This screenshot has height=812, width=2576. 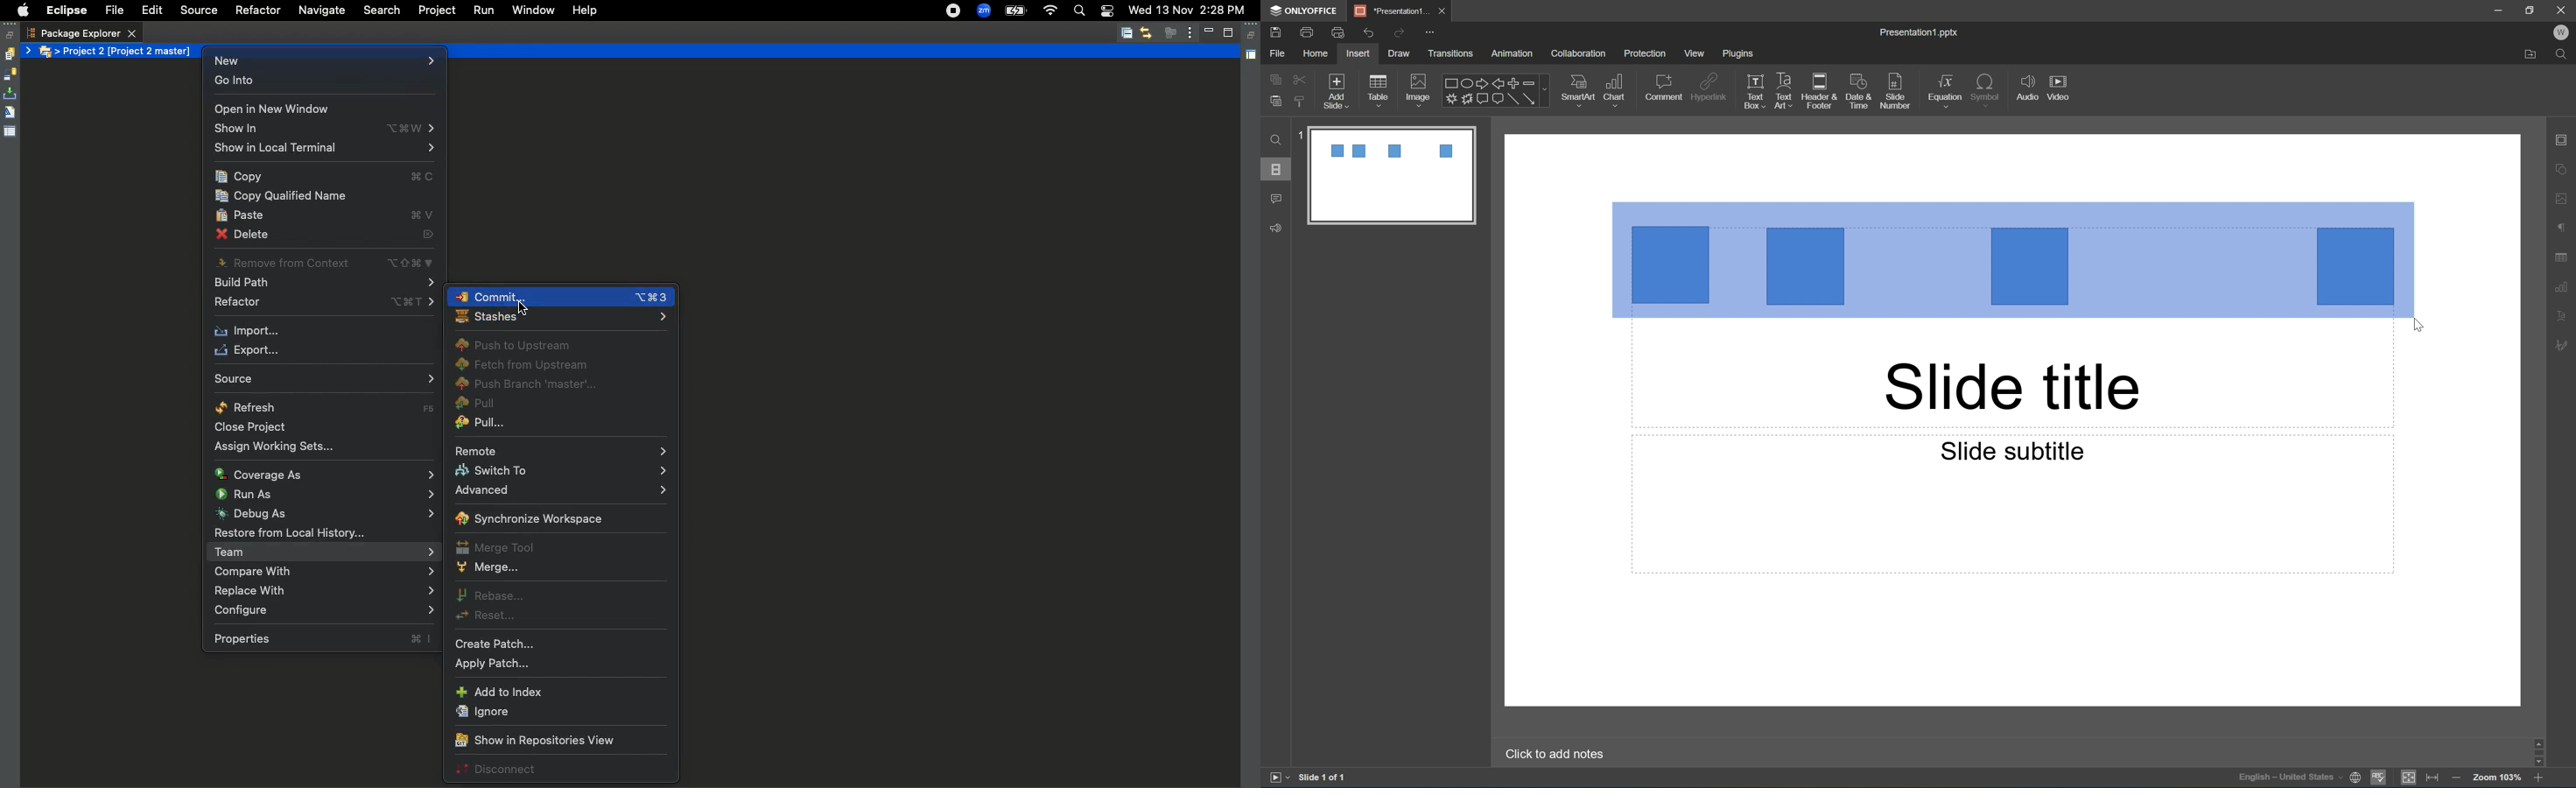 What do you see at coordinates (1897, 92) in the screenshot?
I see `slide number` at bounding box center [1897, 92].